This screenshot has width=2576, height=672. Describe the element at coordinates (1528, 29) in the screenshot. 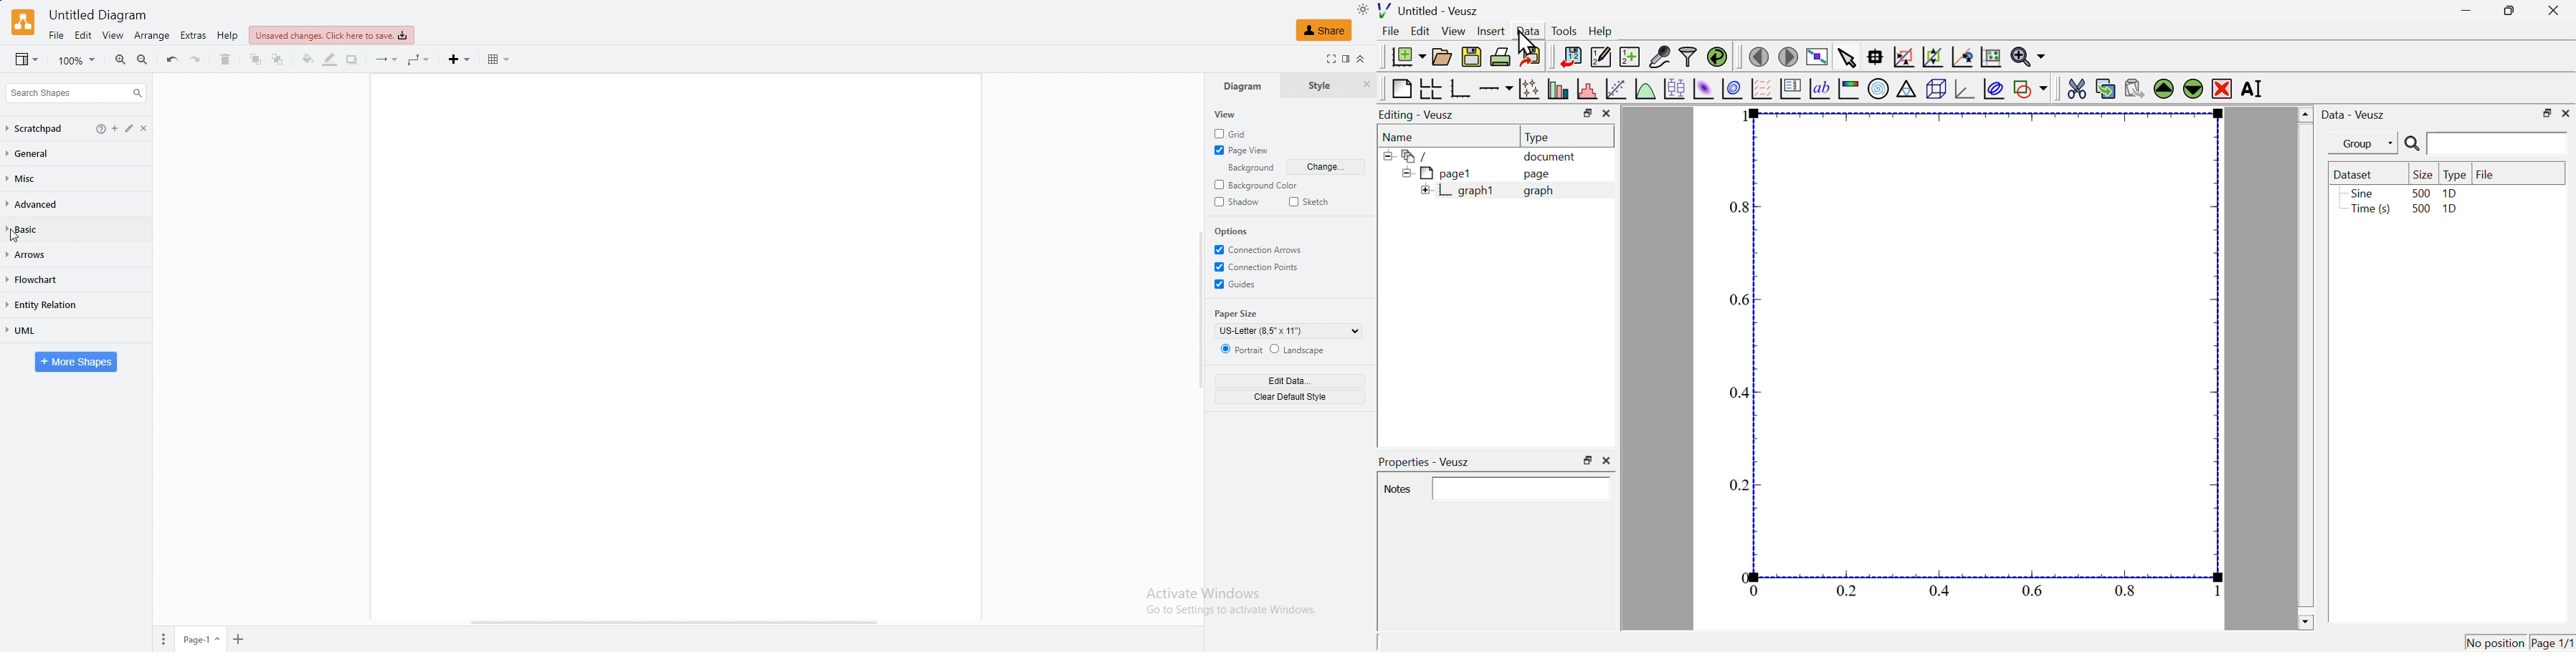

I see `Data` at that location.